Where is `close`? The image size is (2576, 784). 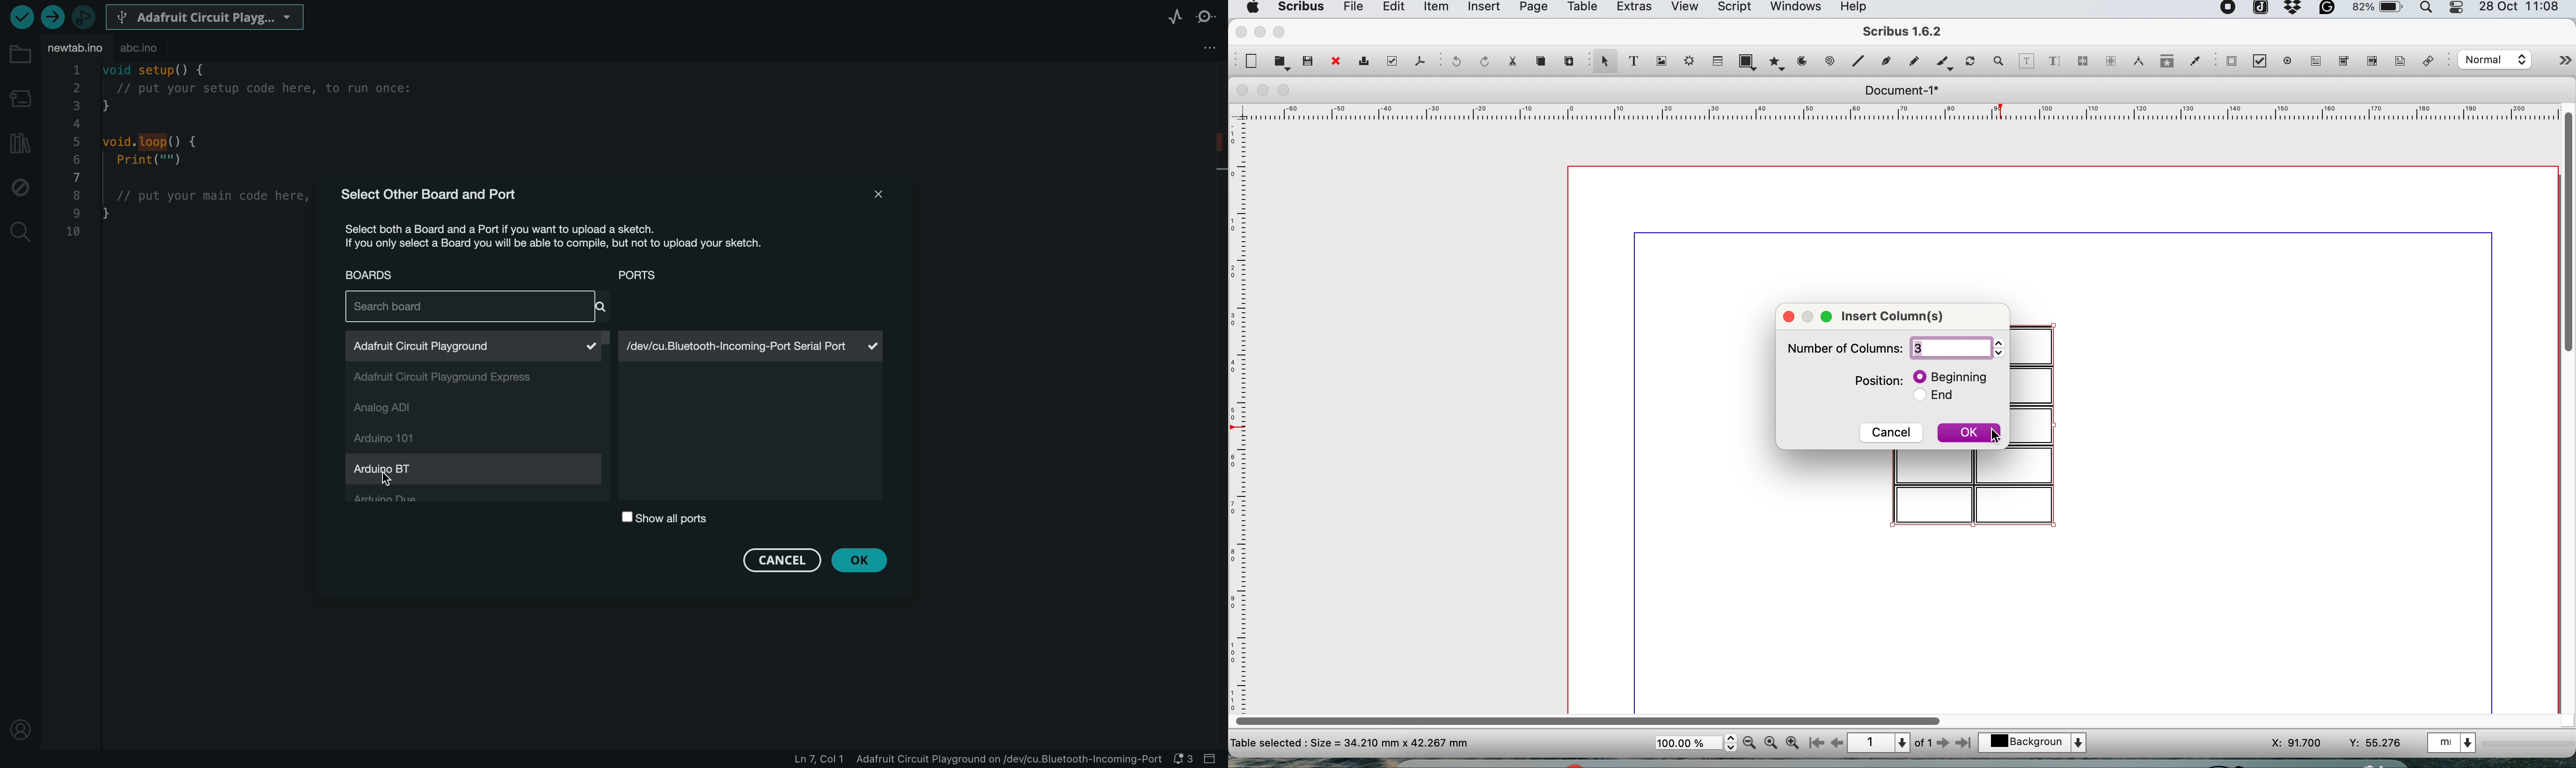
close is located at coordinates (1240, 90).